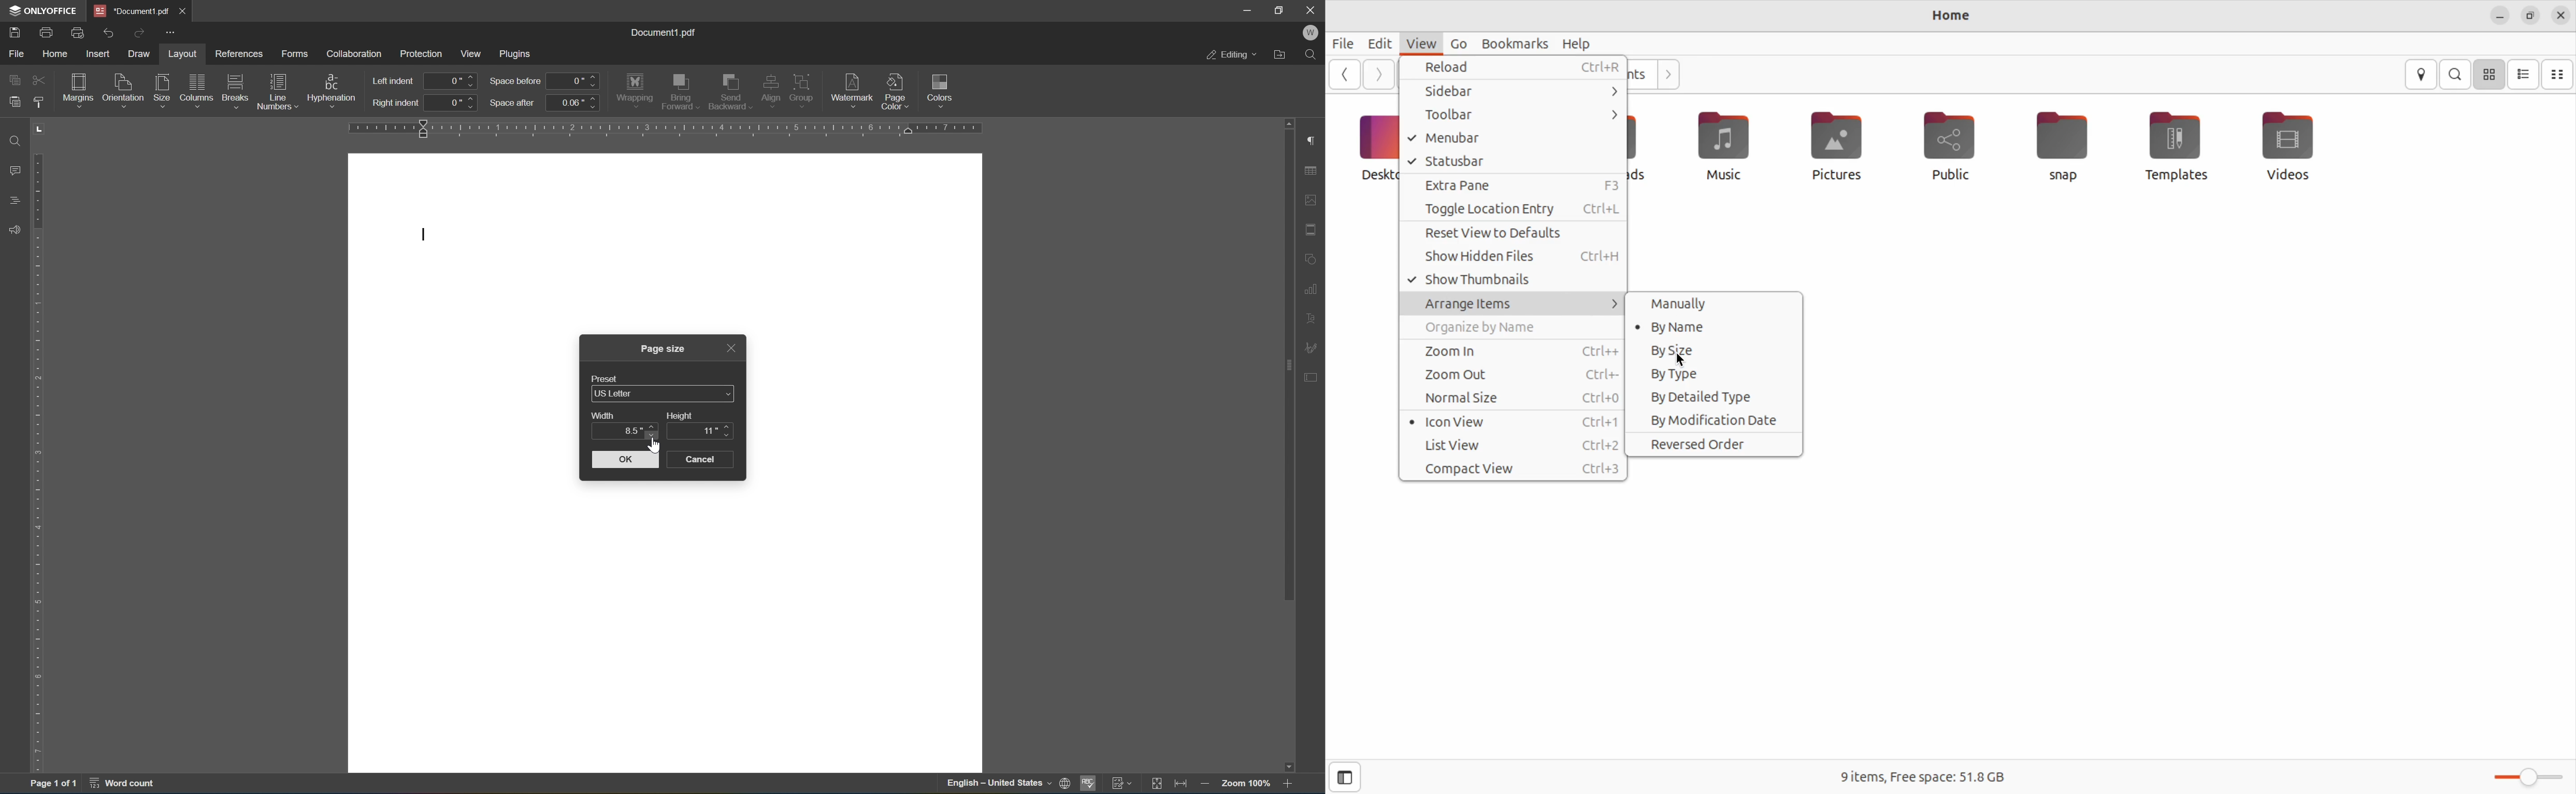 This screenshot has height=812, width=2576. What do you see at coordinates (239, 55) in the screenshot?
I see `references` at bounding box center [239, 55].